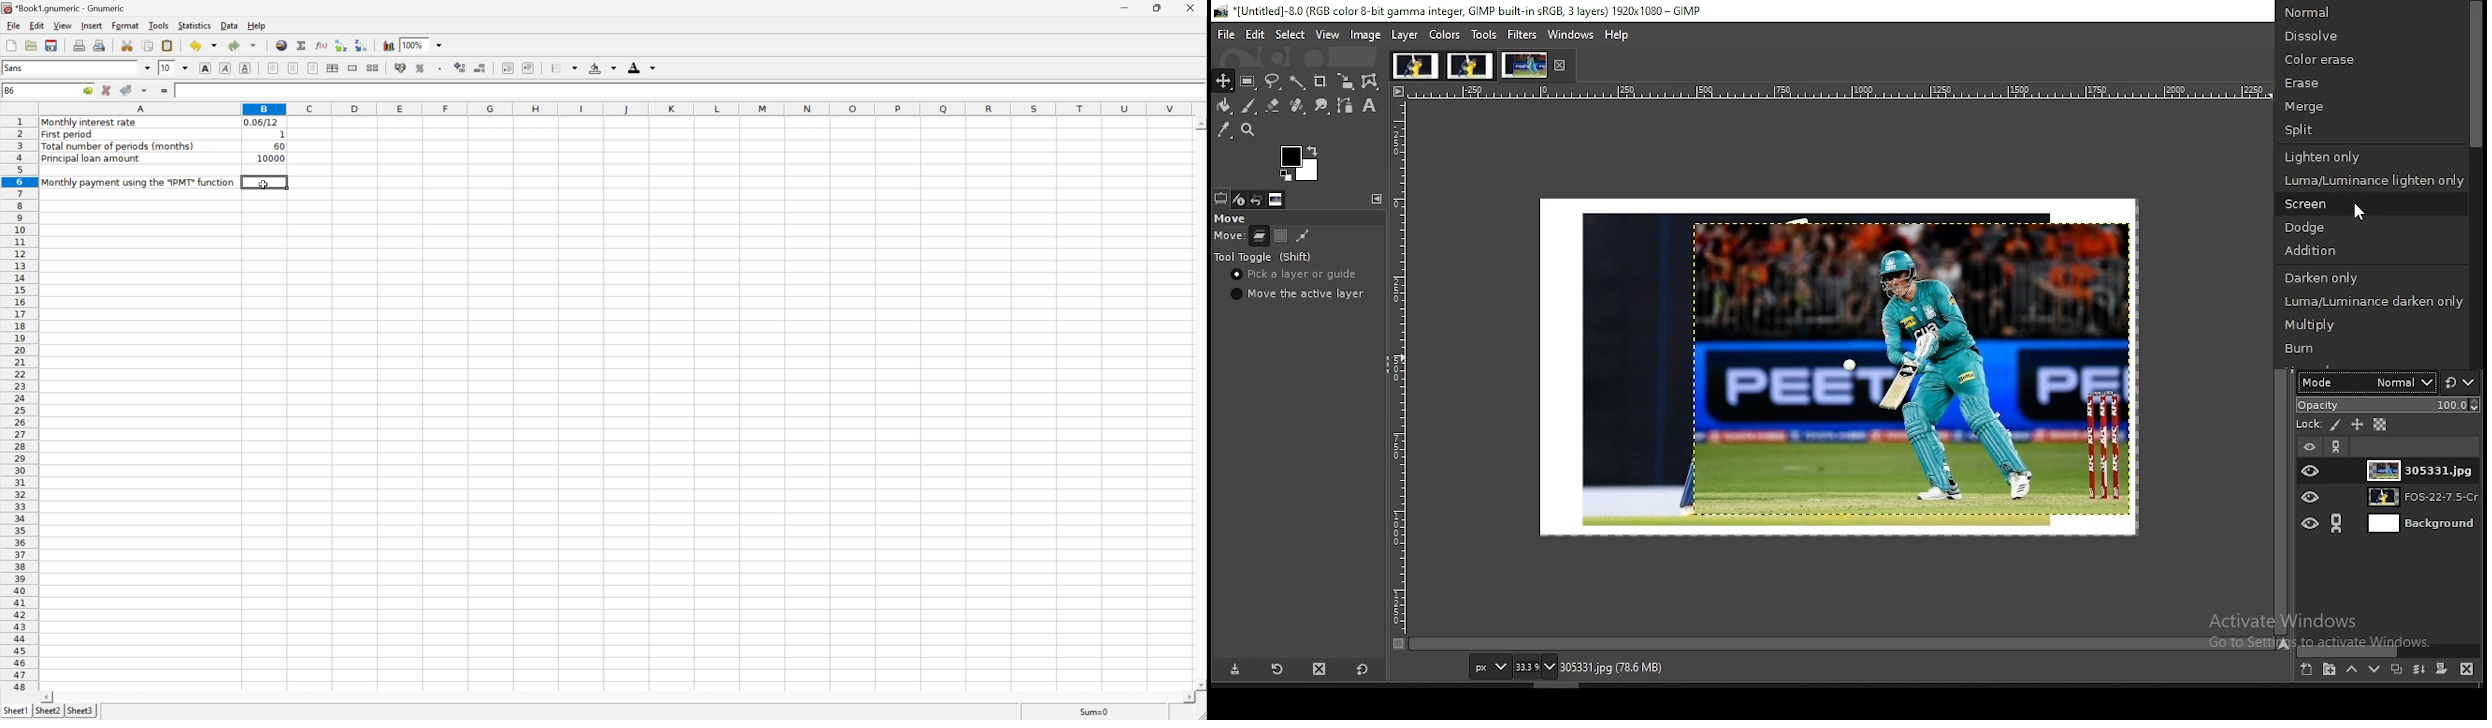 Image resolution: width=2492 pixels, height=728 pixels. I want to click on new layer, so click(2308, 669).